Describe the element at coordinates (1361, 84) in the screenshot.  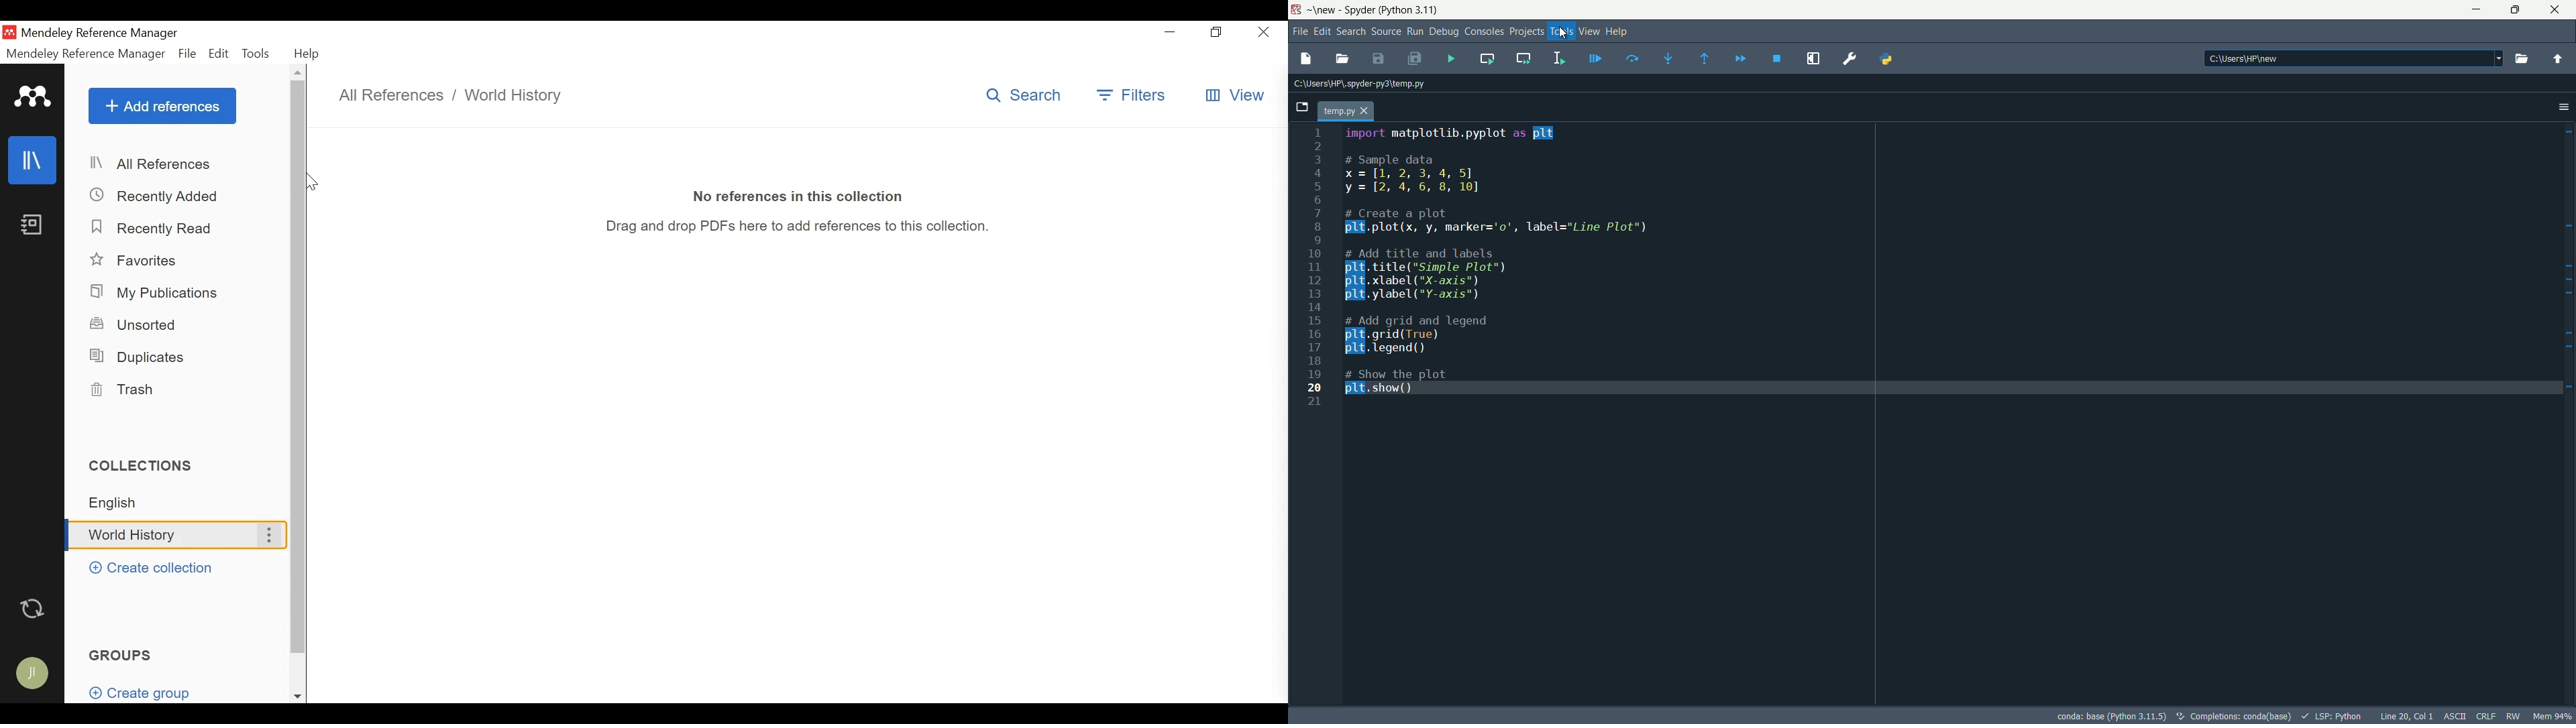
I see `C:\Users\HP\.spyder-py3\temp.py` at that location.